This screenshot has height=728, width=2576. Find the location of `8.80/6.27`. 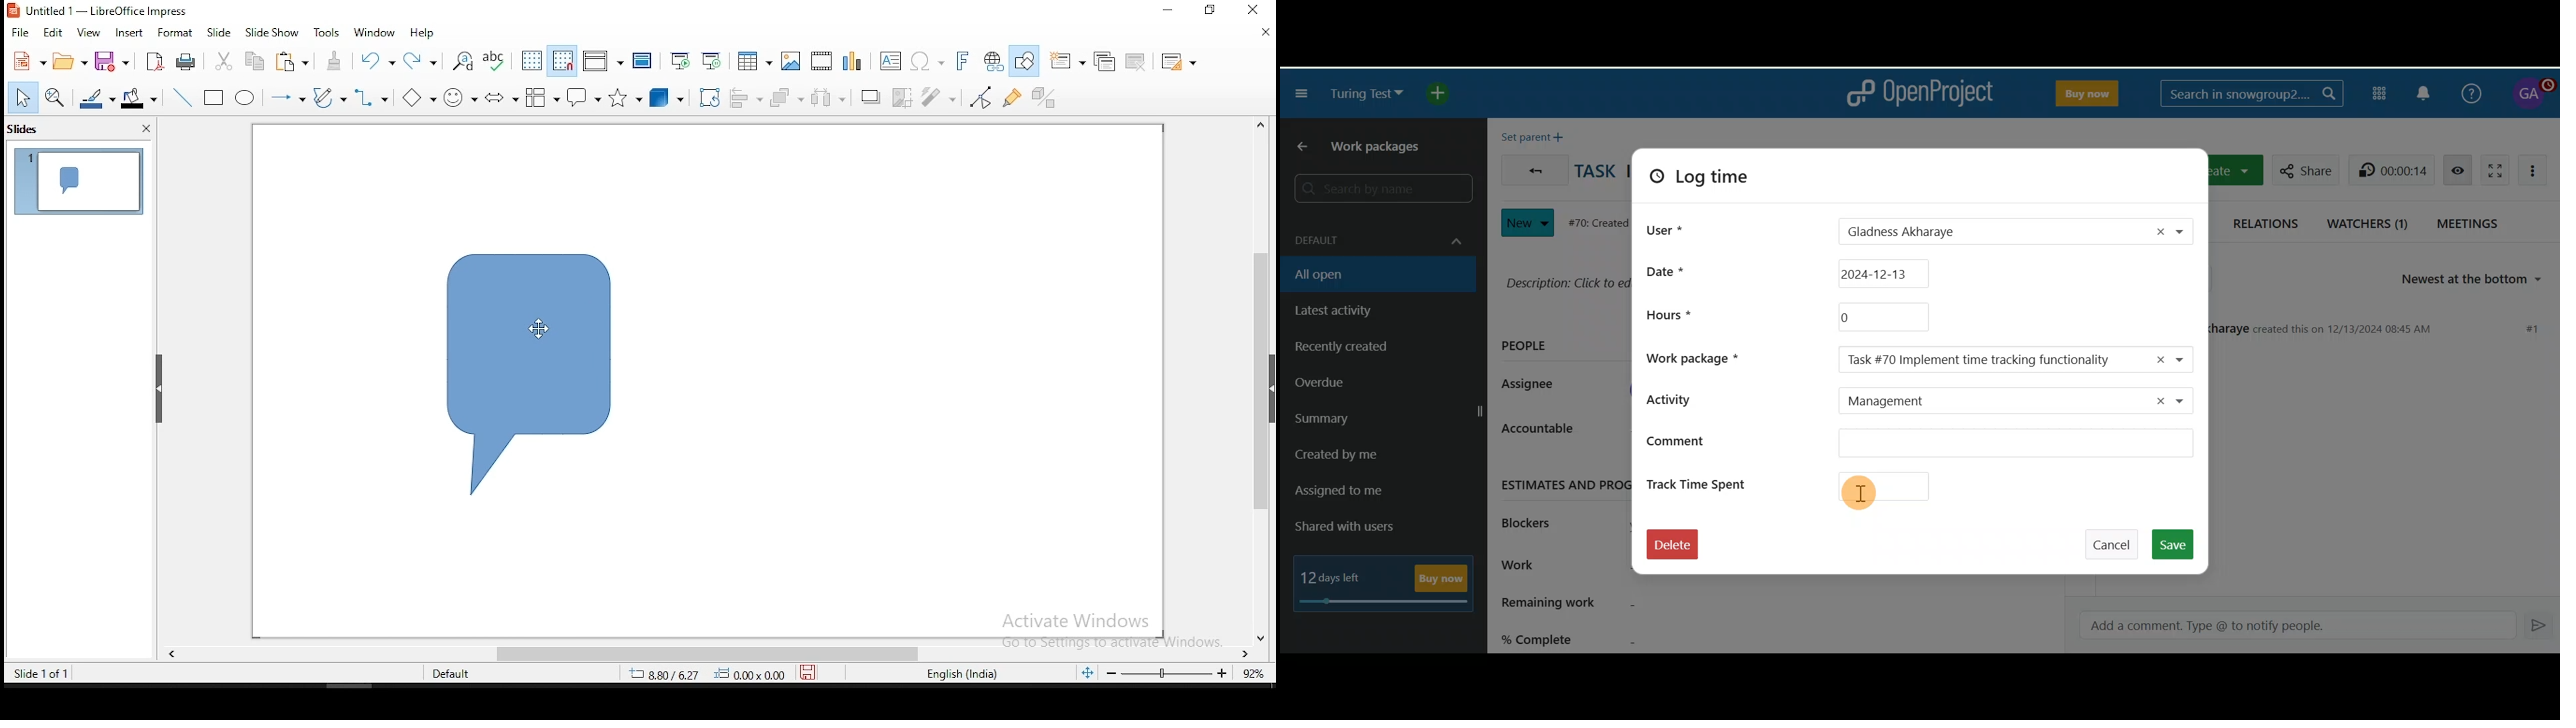

8.80/6.27 is located at coordinates (669, 675).